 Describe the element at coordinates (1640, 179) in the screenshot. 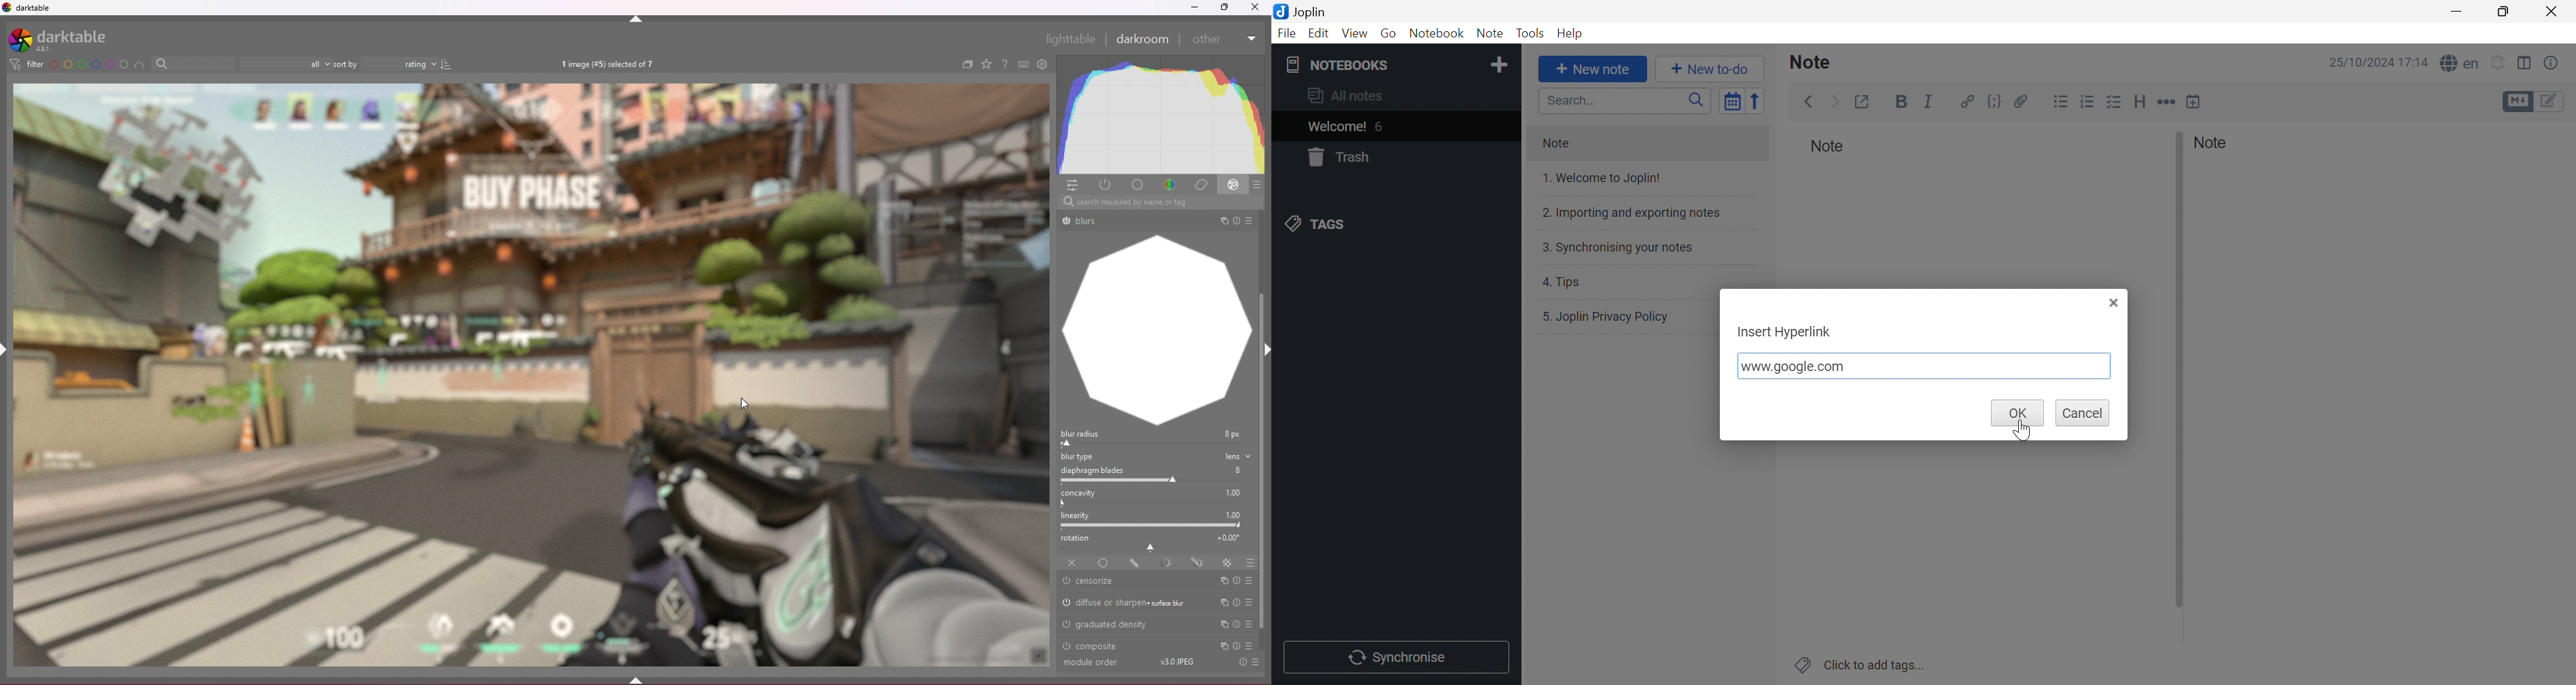

I see `1. Welcome to Joplin!` at that location.